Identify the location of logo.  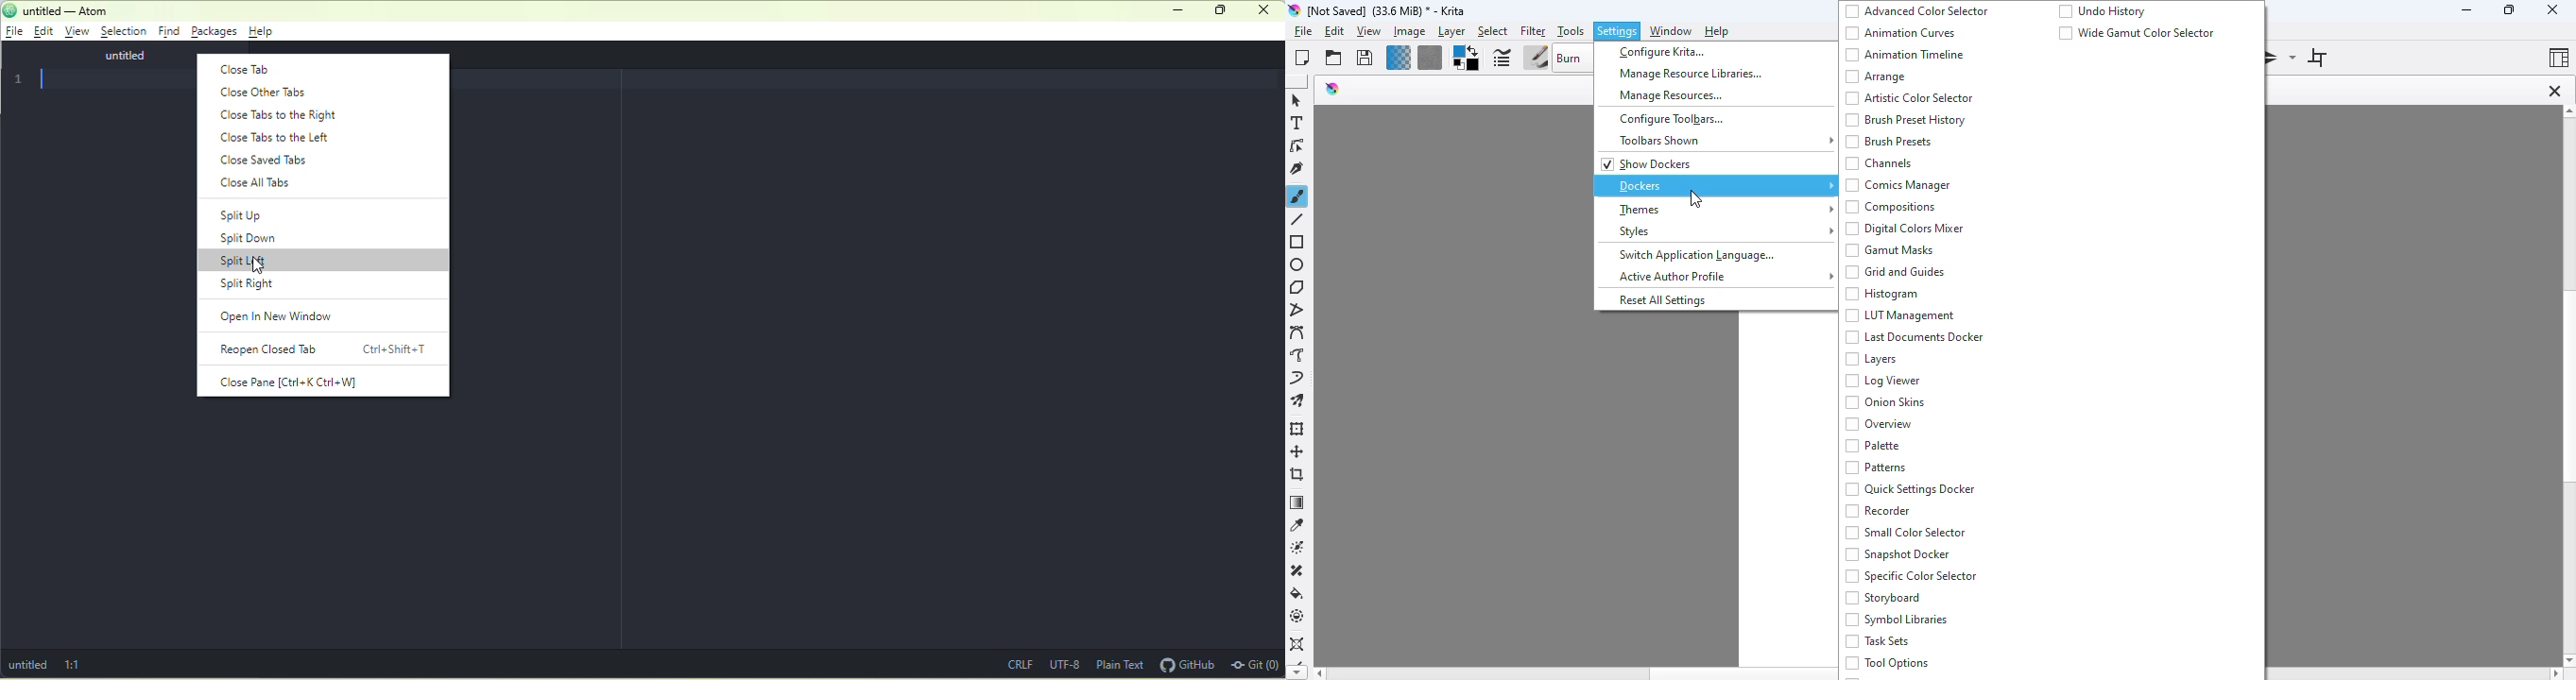
(1294, 10).